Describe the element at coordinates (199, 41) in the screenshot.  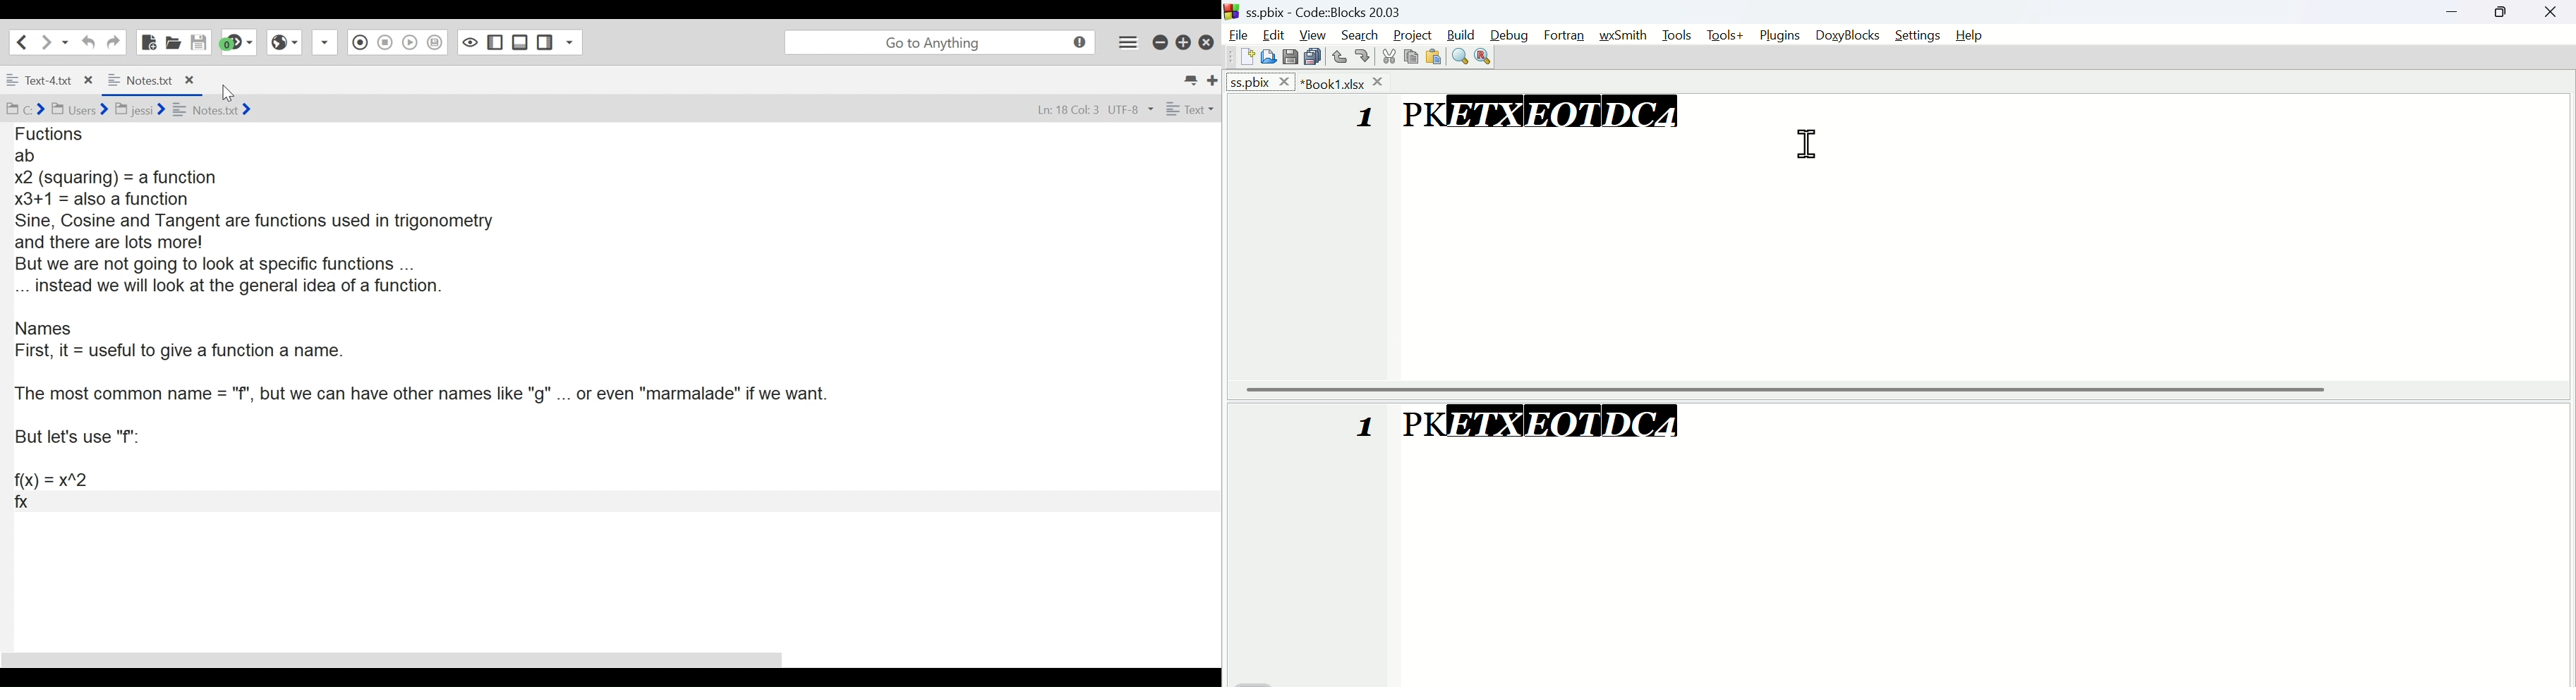
I see `Save` at that location.